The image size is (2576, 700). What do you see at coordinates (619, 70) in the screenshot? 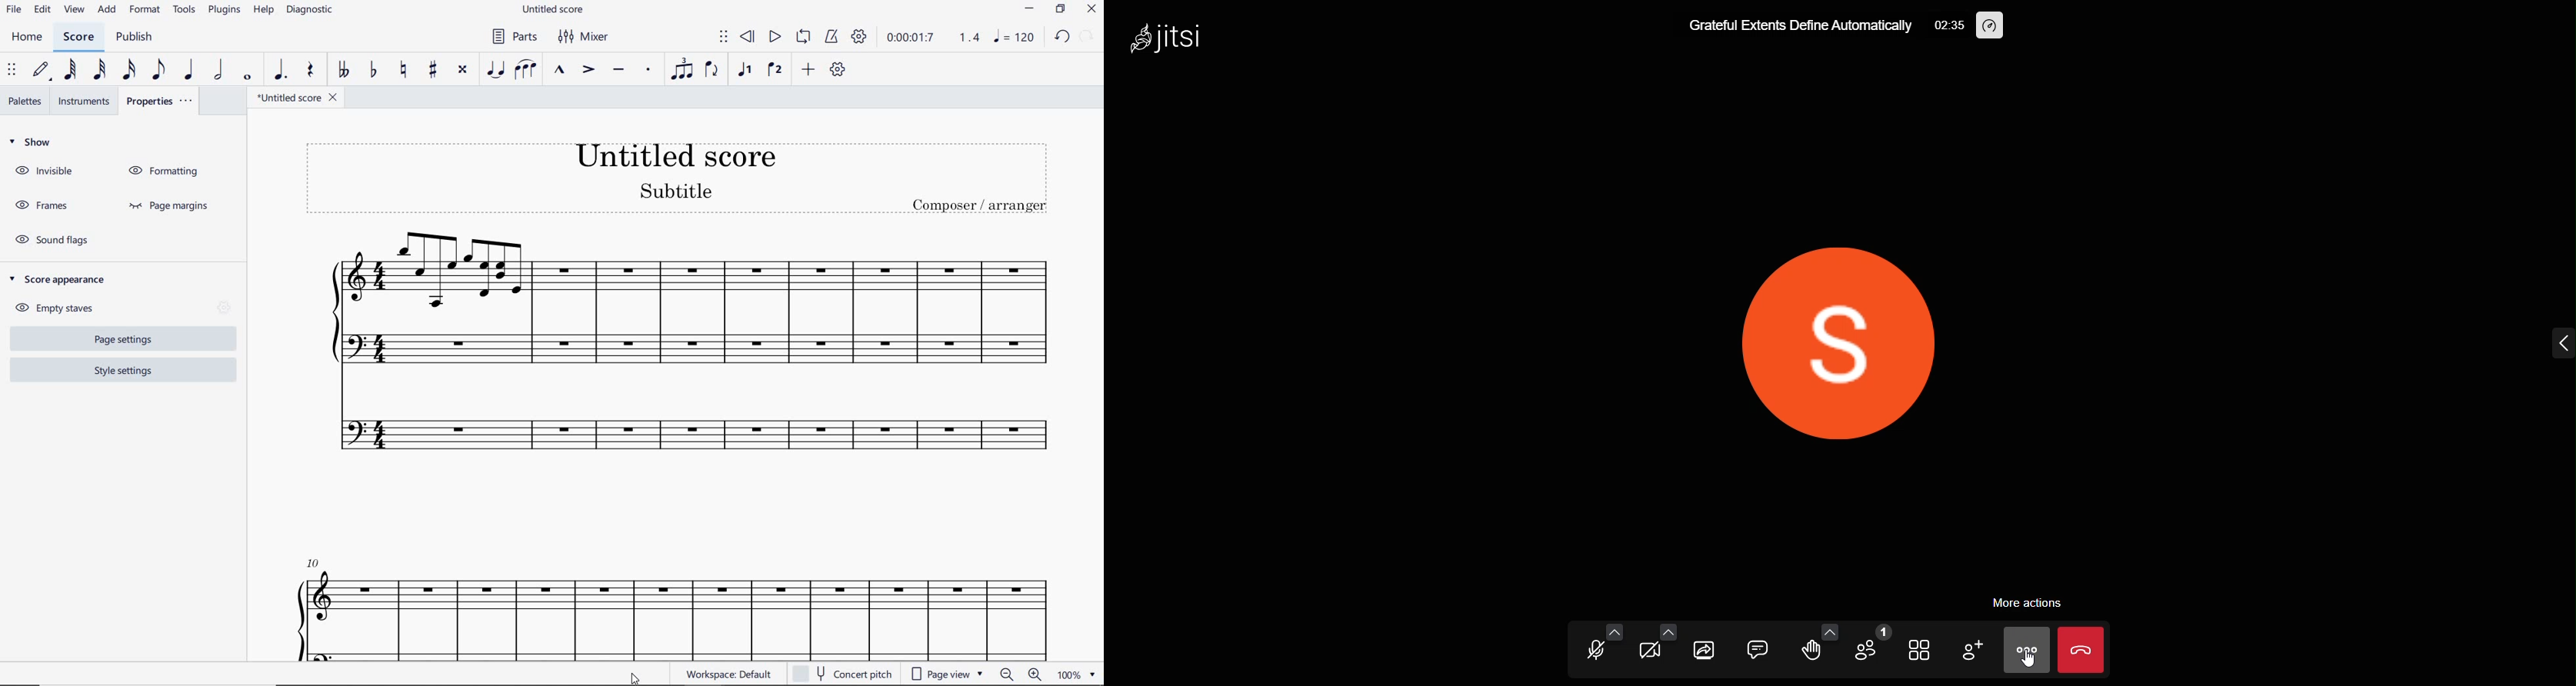
I see `TENUTO` at bounding box center [619, 70].